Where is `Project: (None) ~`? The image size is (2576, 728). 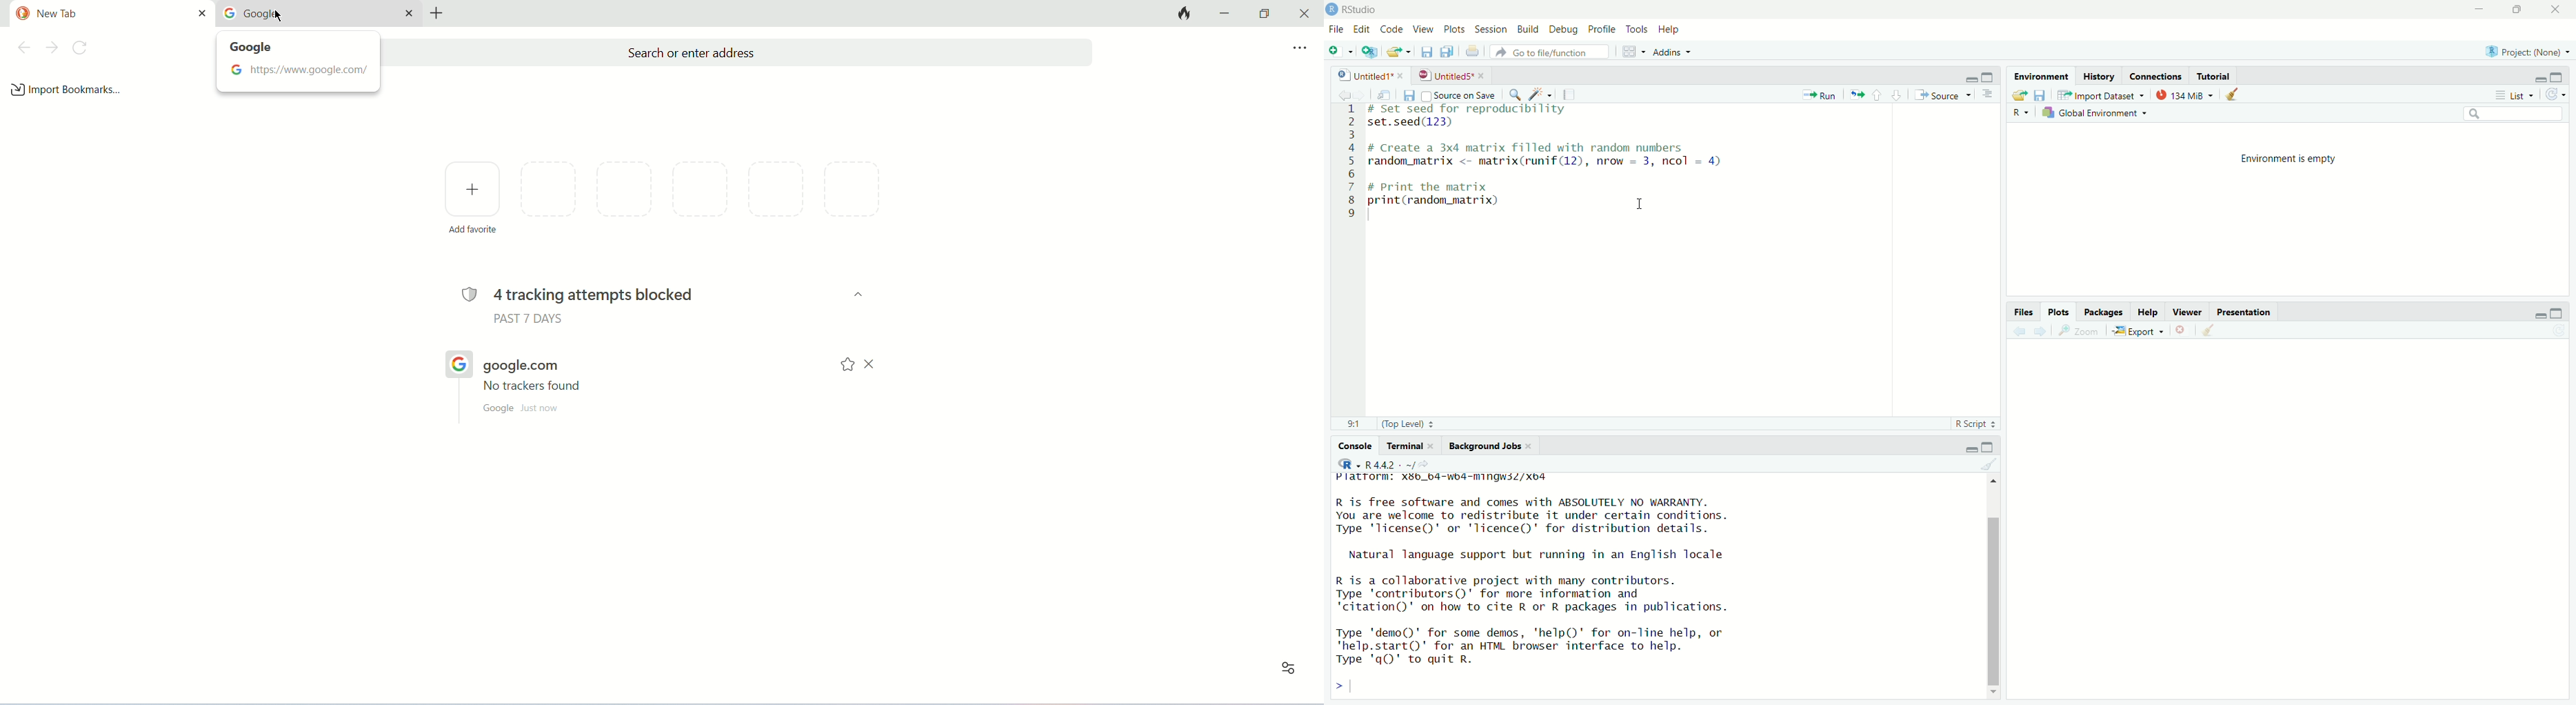
Project: (None) ~ is located at coordinates (2528, 52).